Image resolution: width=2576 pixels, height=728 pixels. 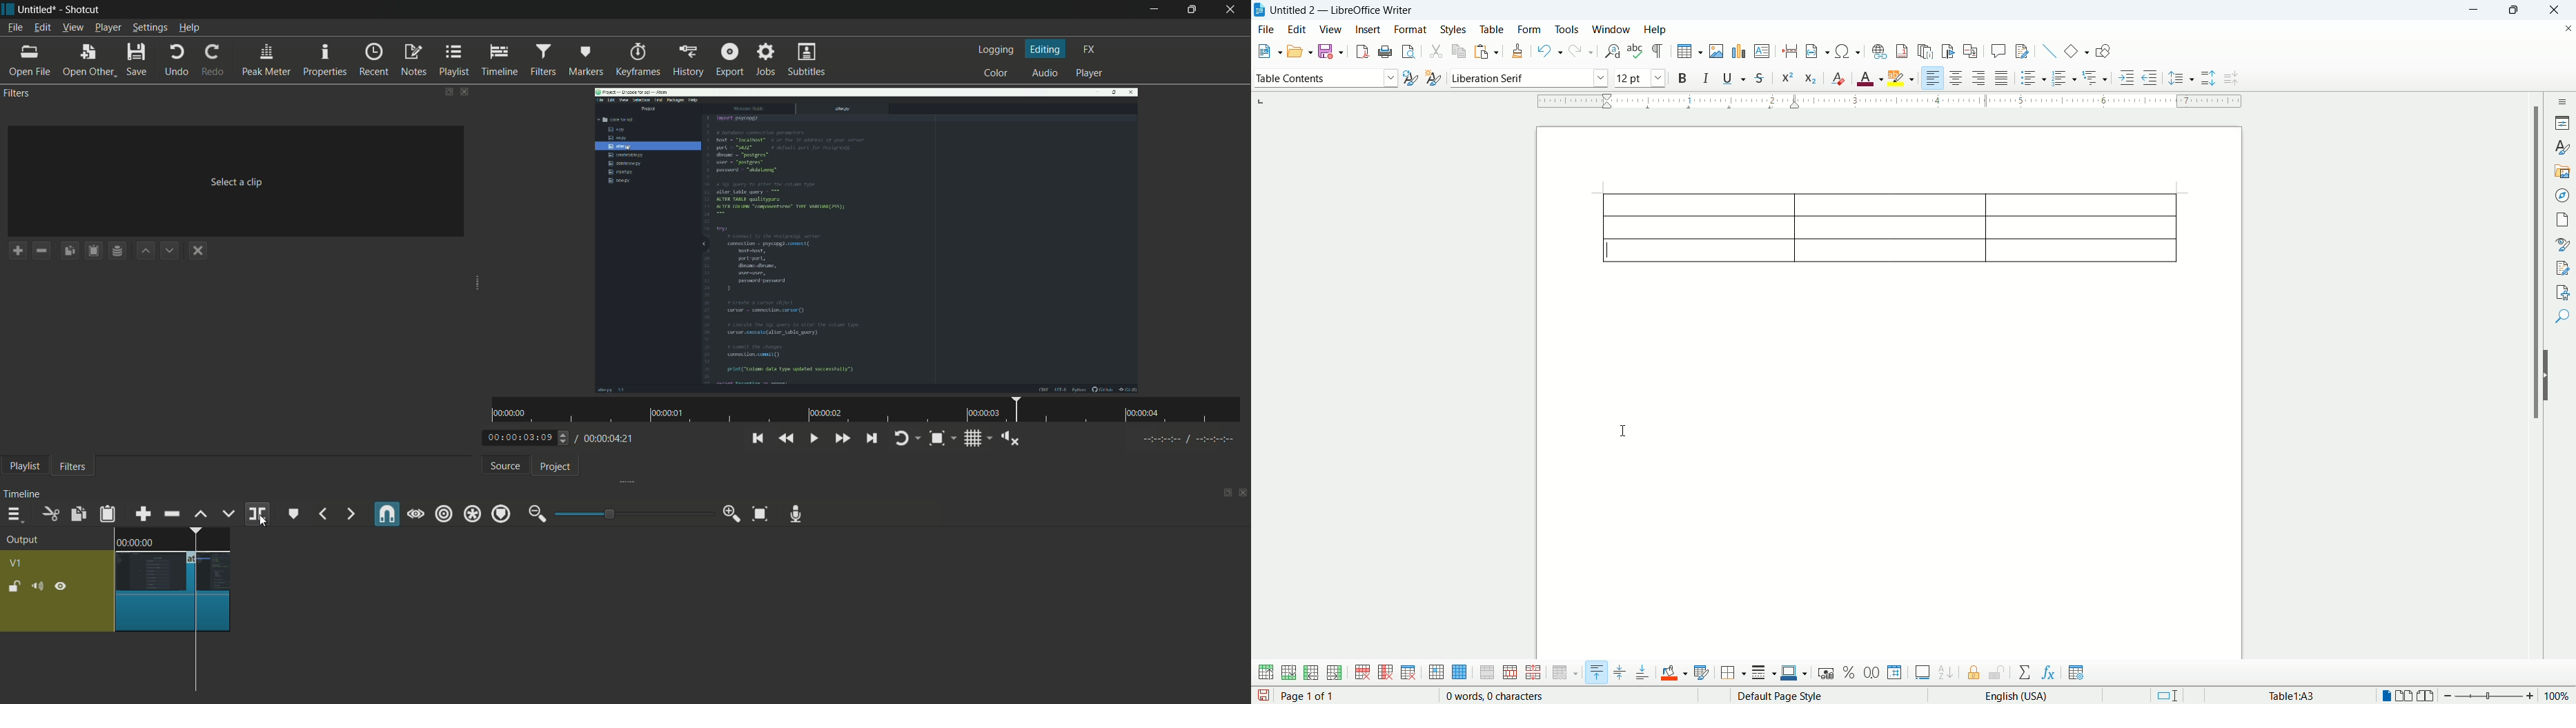 What do you see at coordinates (1527, 77) in the screenshot?
I see `font name` at bounding box center [1527, 77].